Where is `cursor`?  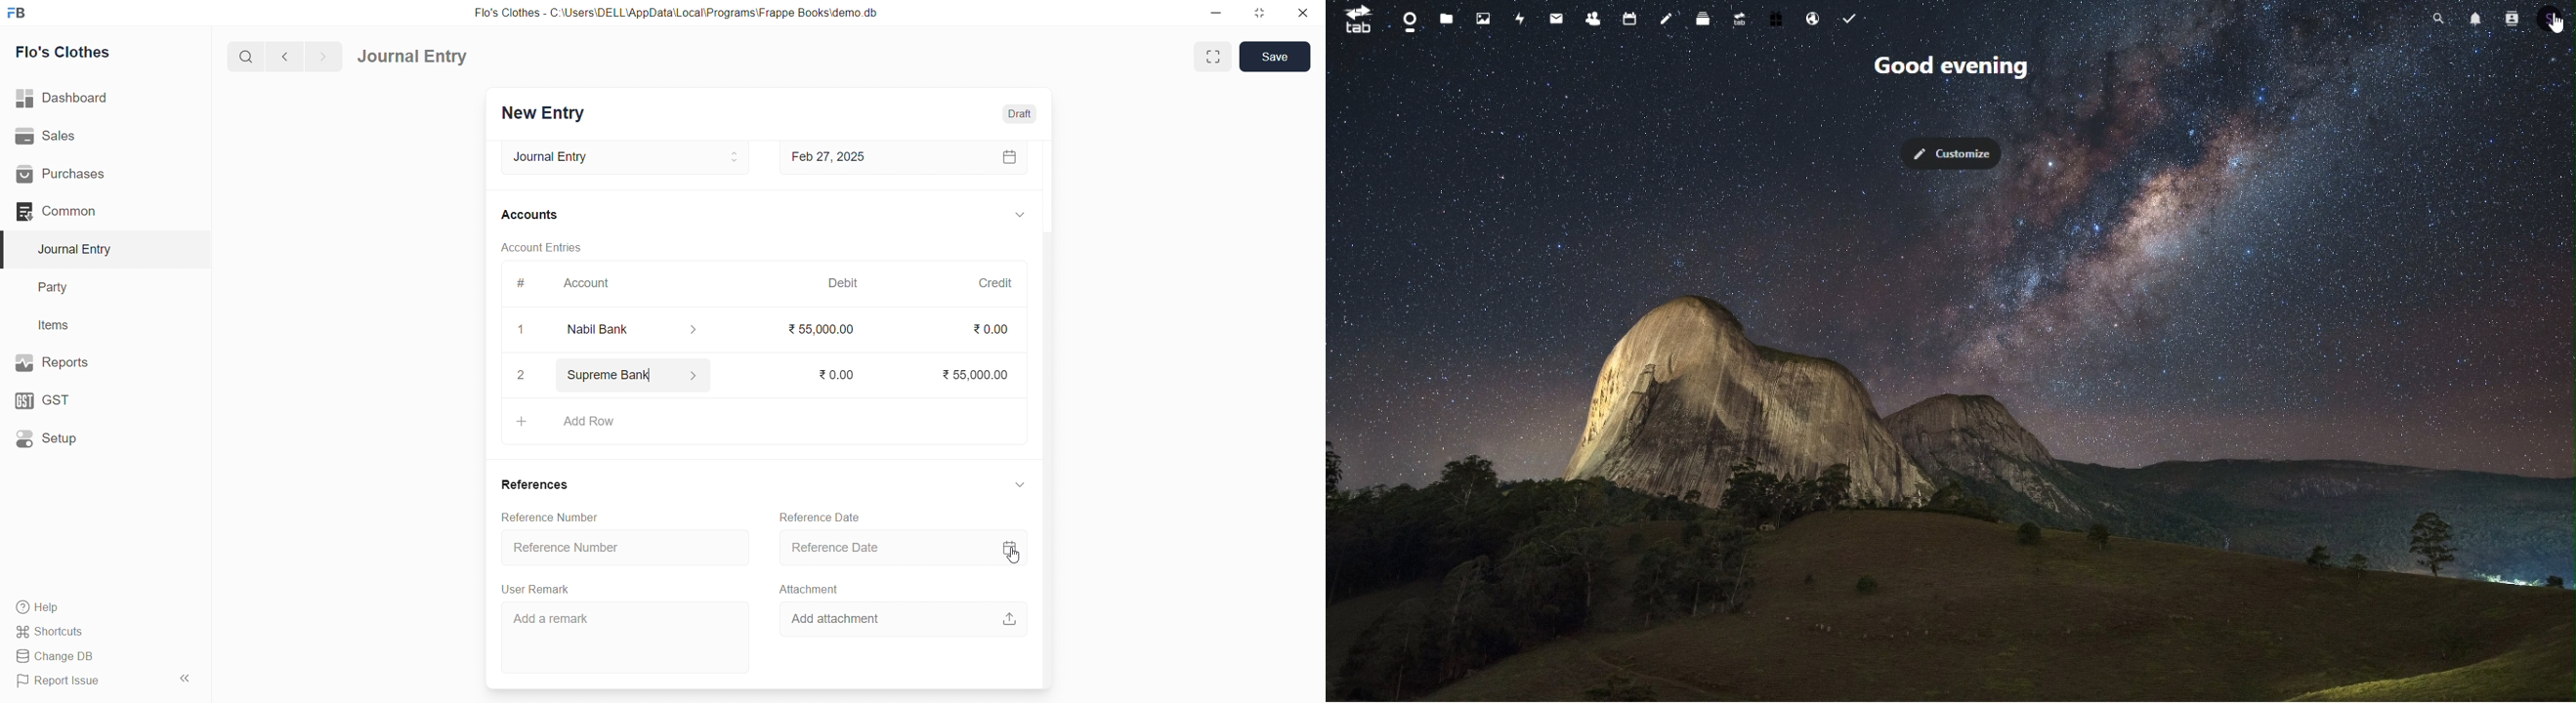
cursor is located at coordinates (1020, 559).